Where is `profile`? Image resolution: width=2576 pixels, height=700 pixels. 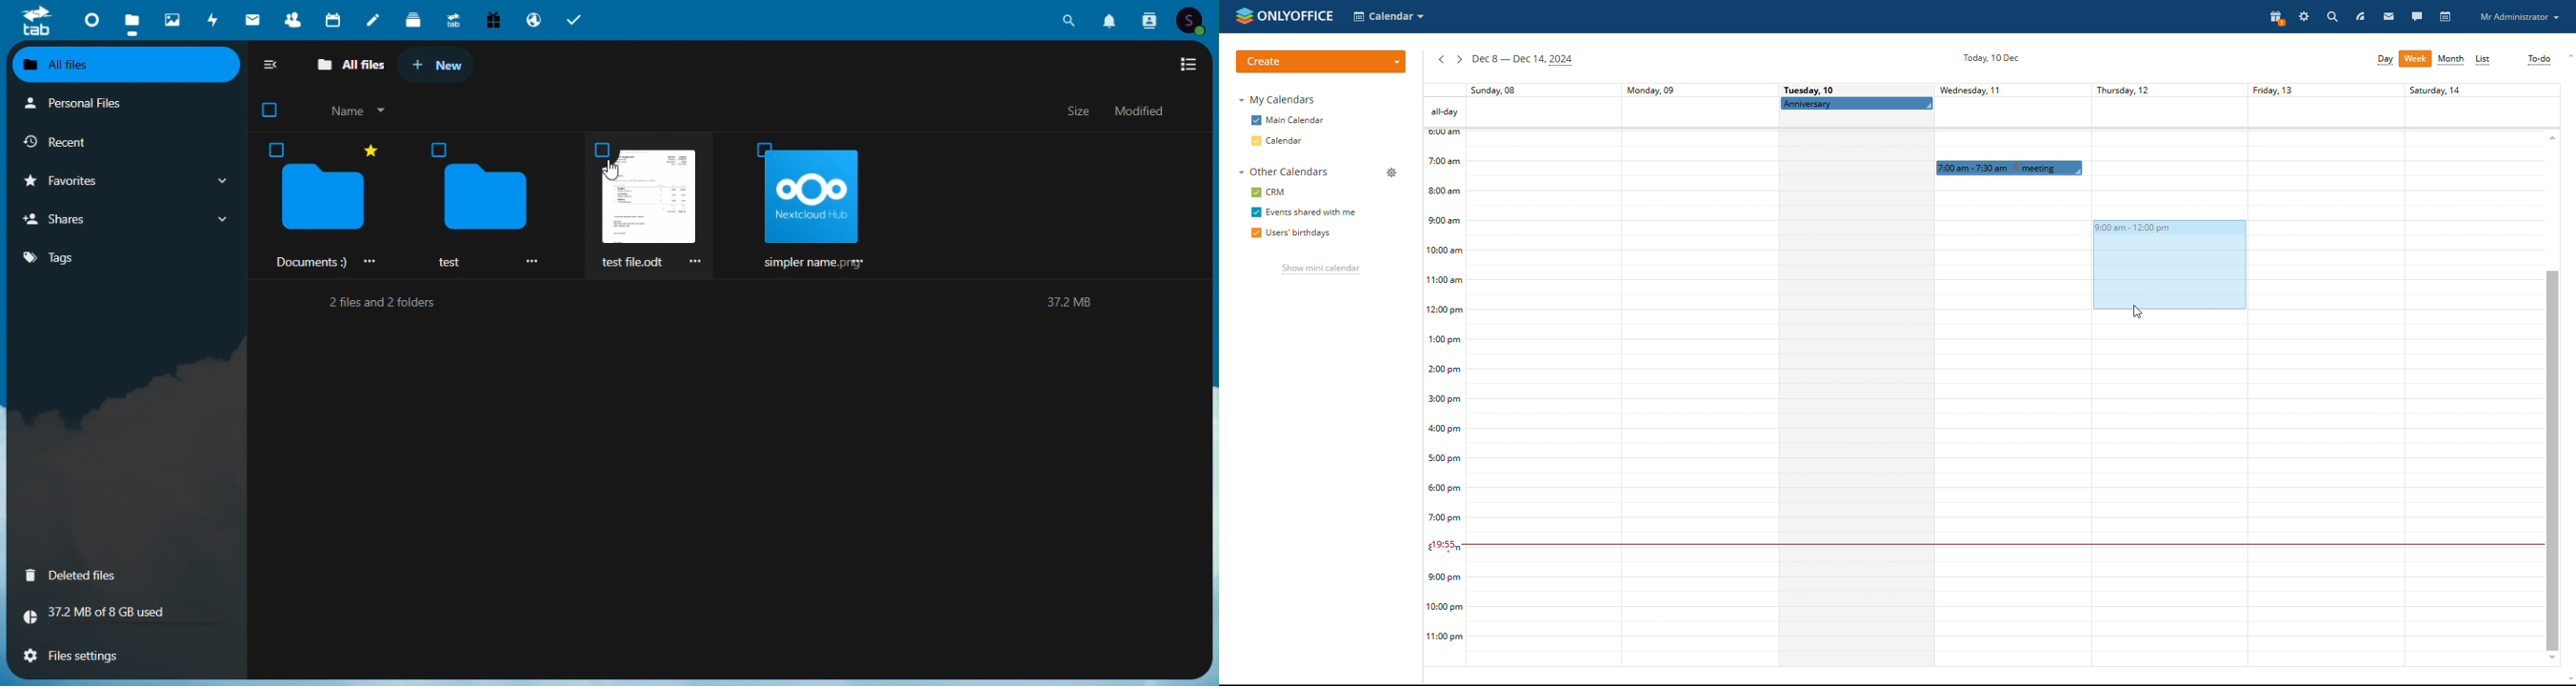 profile is located at coordinates (2519, 17).